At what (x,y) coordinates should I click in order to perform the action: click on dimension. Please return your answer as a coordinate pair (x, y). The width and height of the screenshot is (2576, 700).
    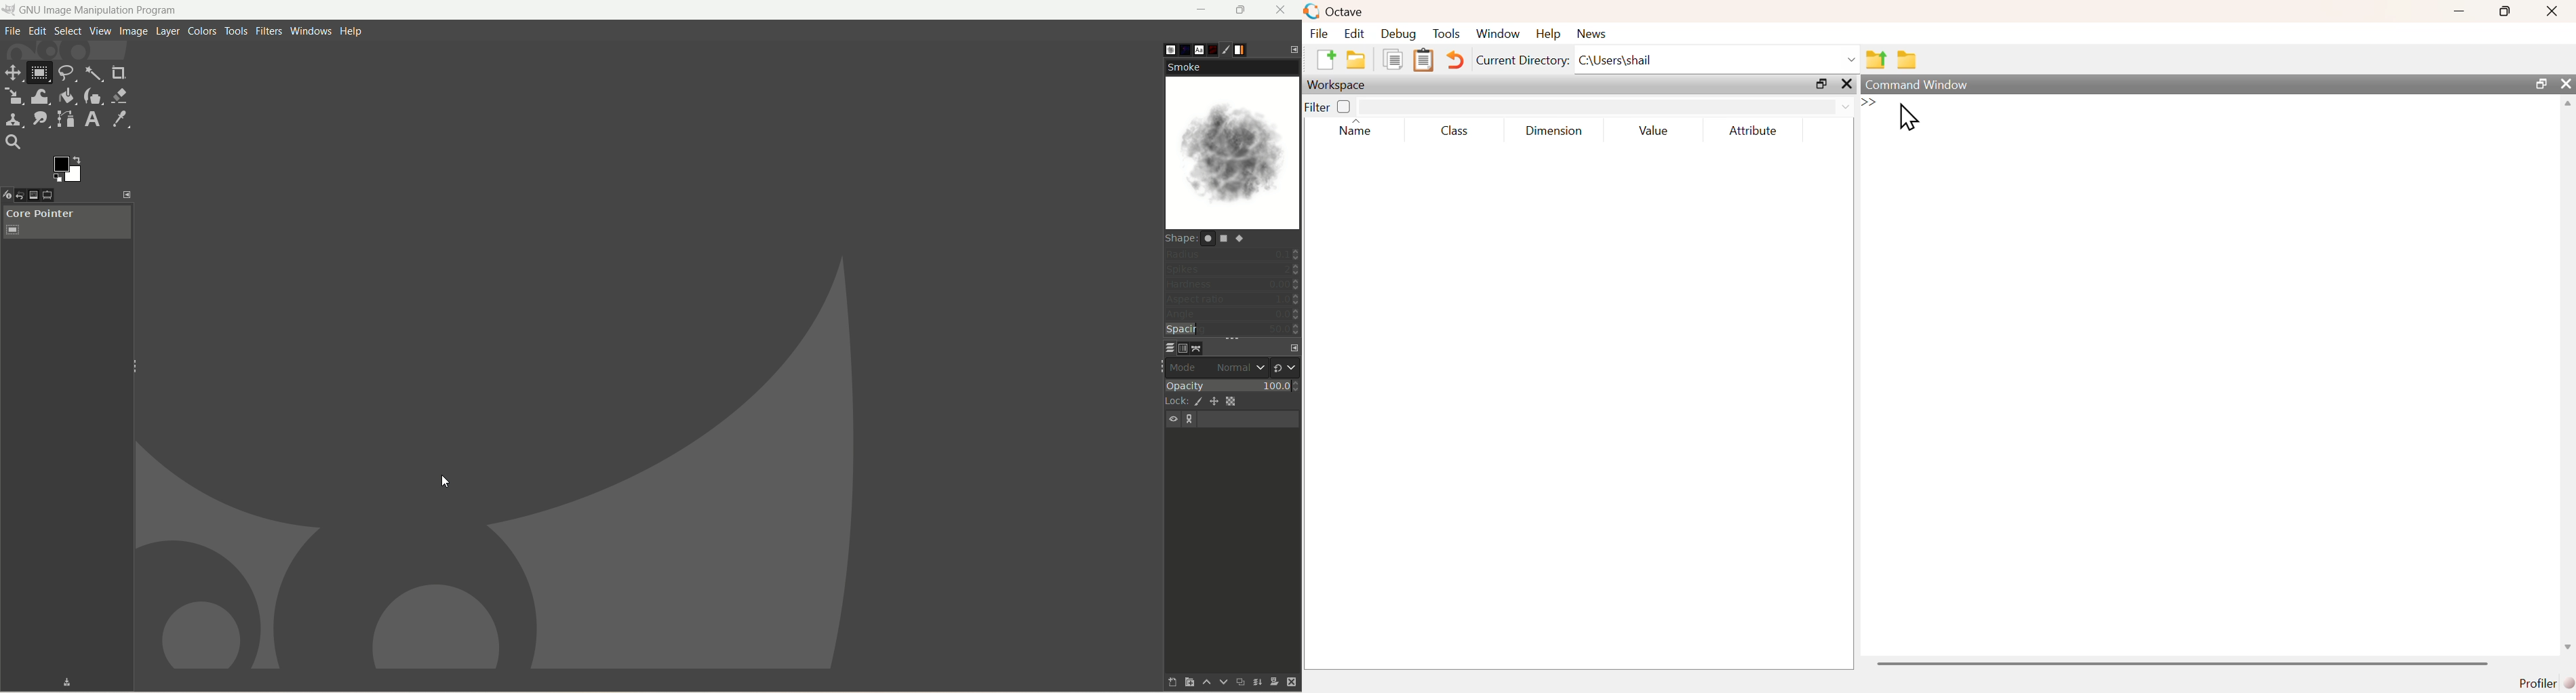
    Looking at the image, I should click on (1557, 133).